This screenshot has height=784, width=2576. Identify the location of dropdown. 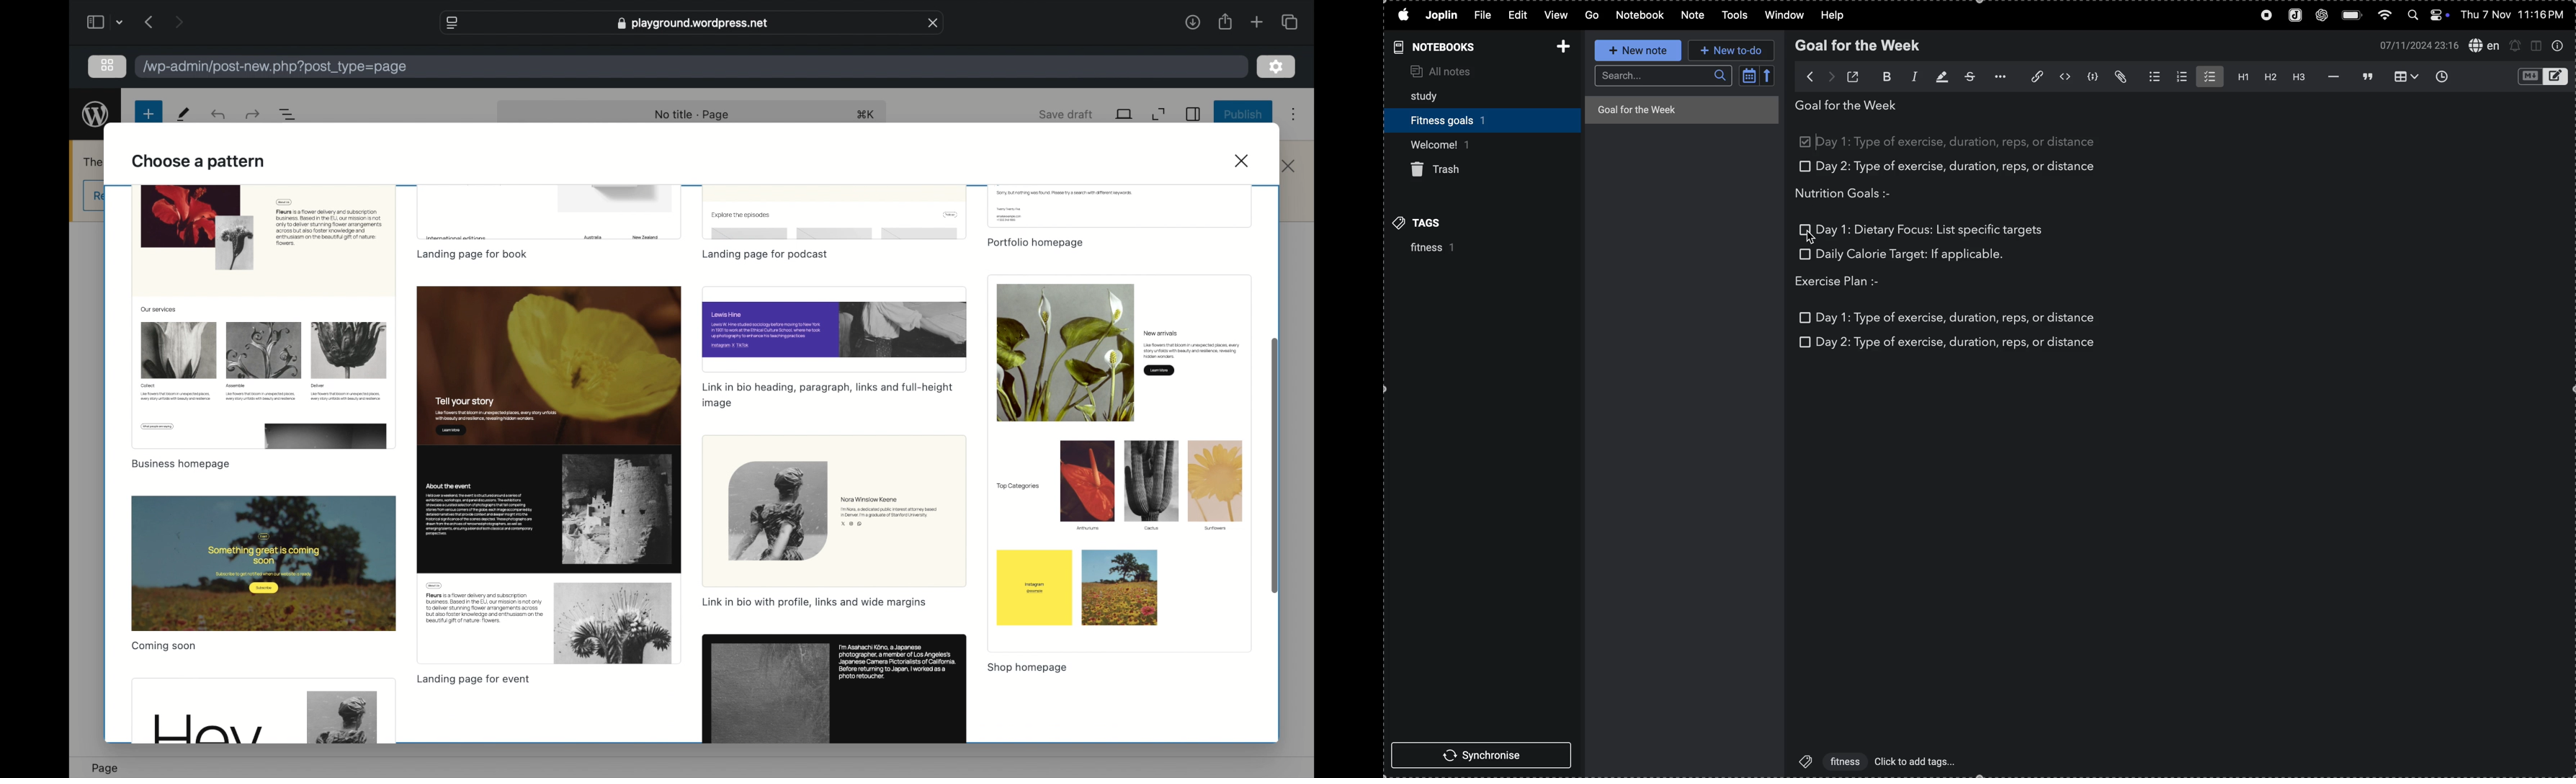
(120, 22).